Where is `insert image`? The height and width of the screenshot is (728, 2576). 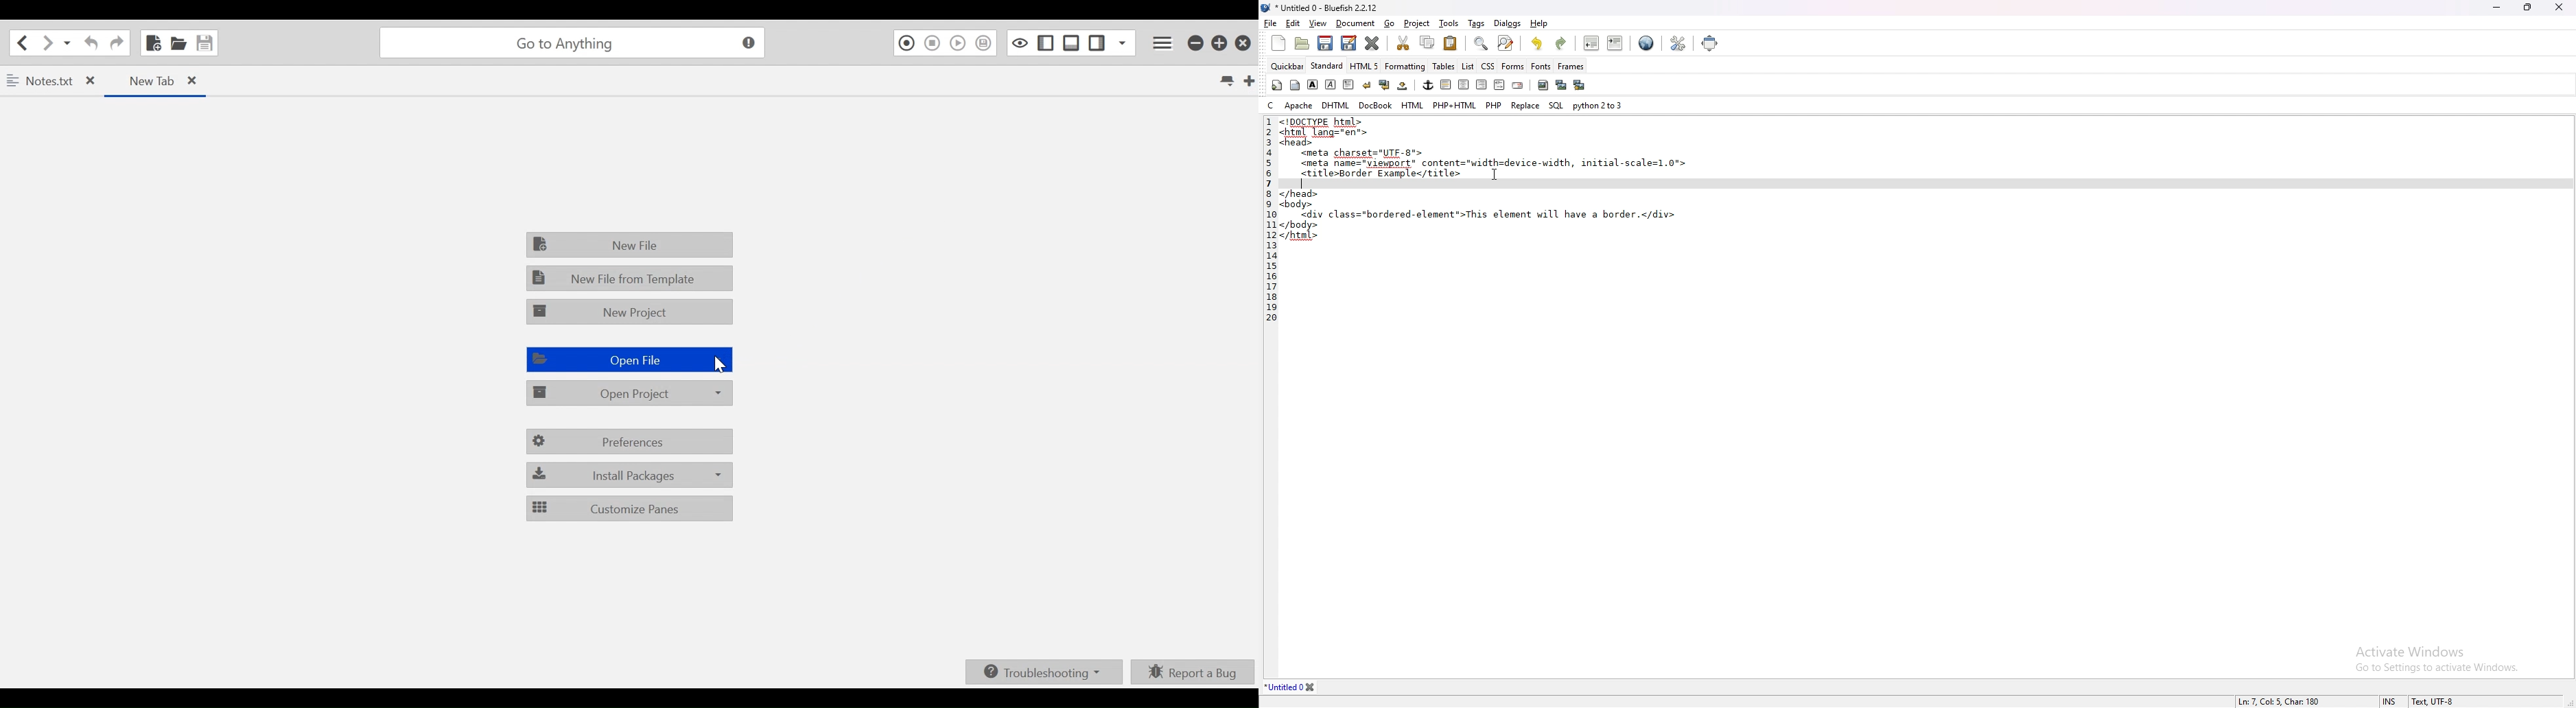
insert image is located at coordinates (1543, 85).